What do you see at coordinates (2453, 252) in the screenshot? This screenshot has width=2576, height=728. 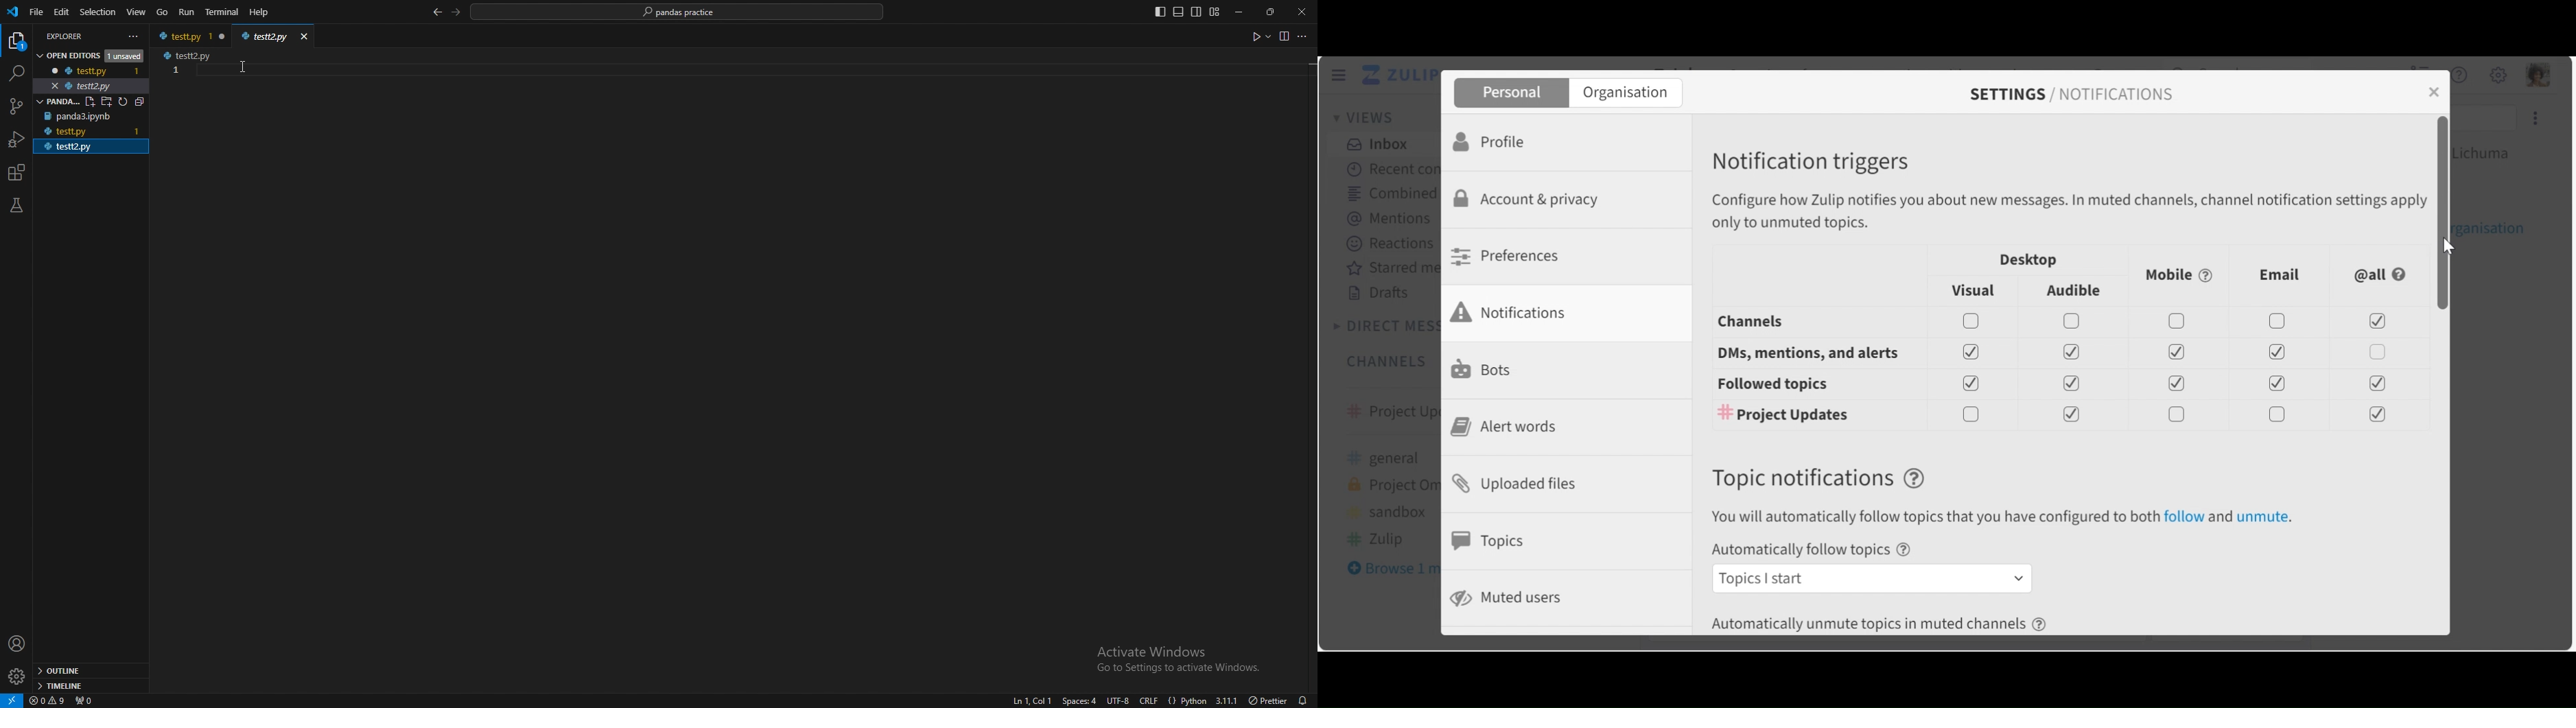 I see `cursor` at bounding box center [2453, 252].